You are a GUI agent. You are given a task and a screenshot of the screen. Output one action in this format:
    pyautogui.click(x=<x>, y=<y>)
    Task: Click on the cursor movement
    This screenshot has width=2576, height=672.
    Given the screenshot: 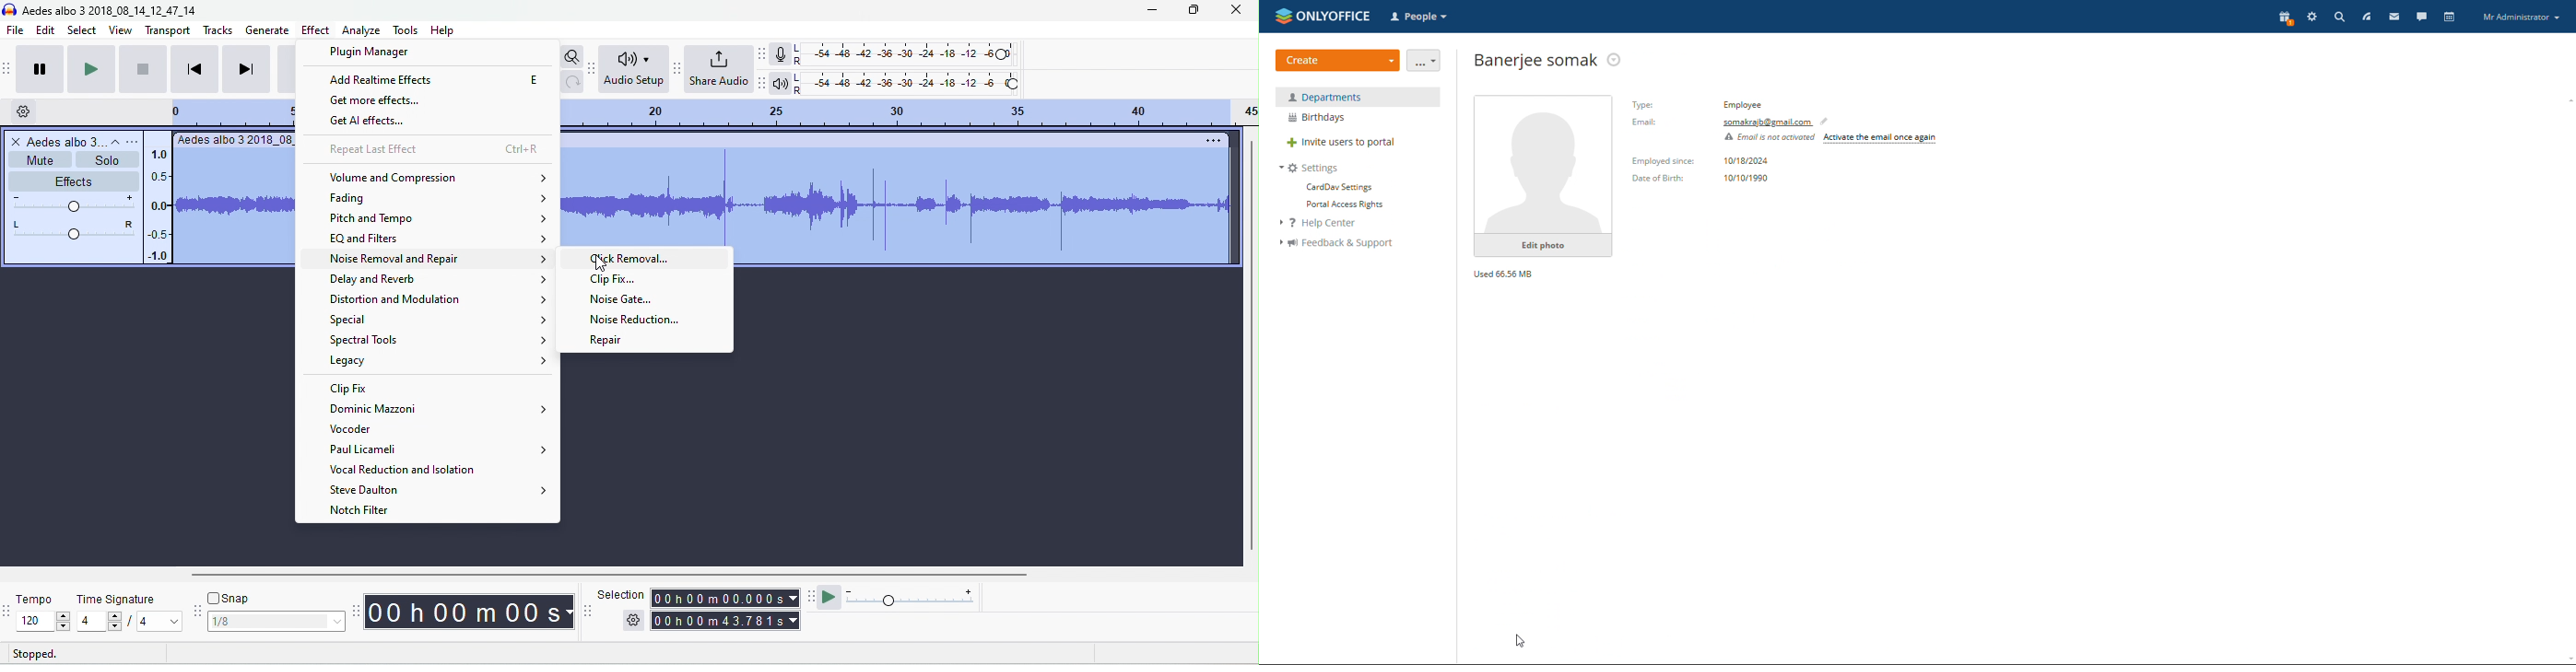 What is the action you would take?
    pyautogui.click(x=602, y=262)
    